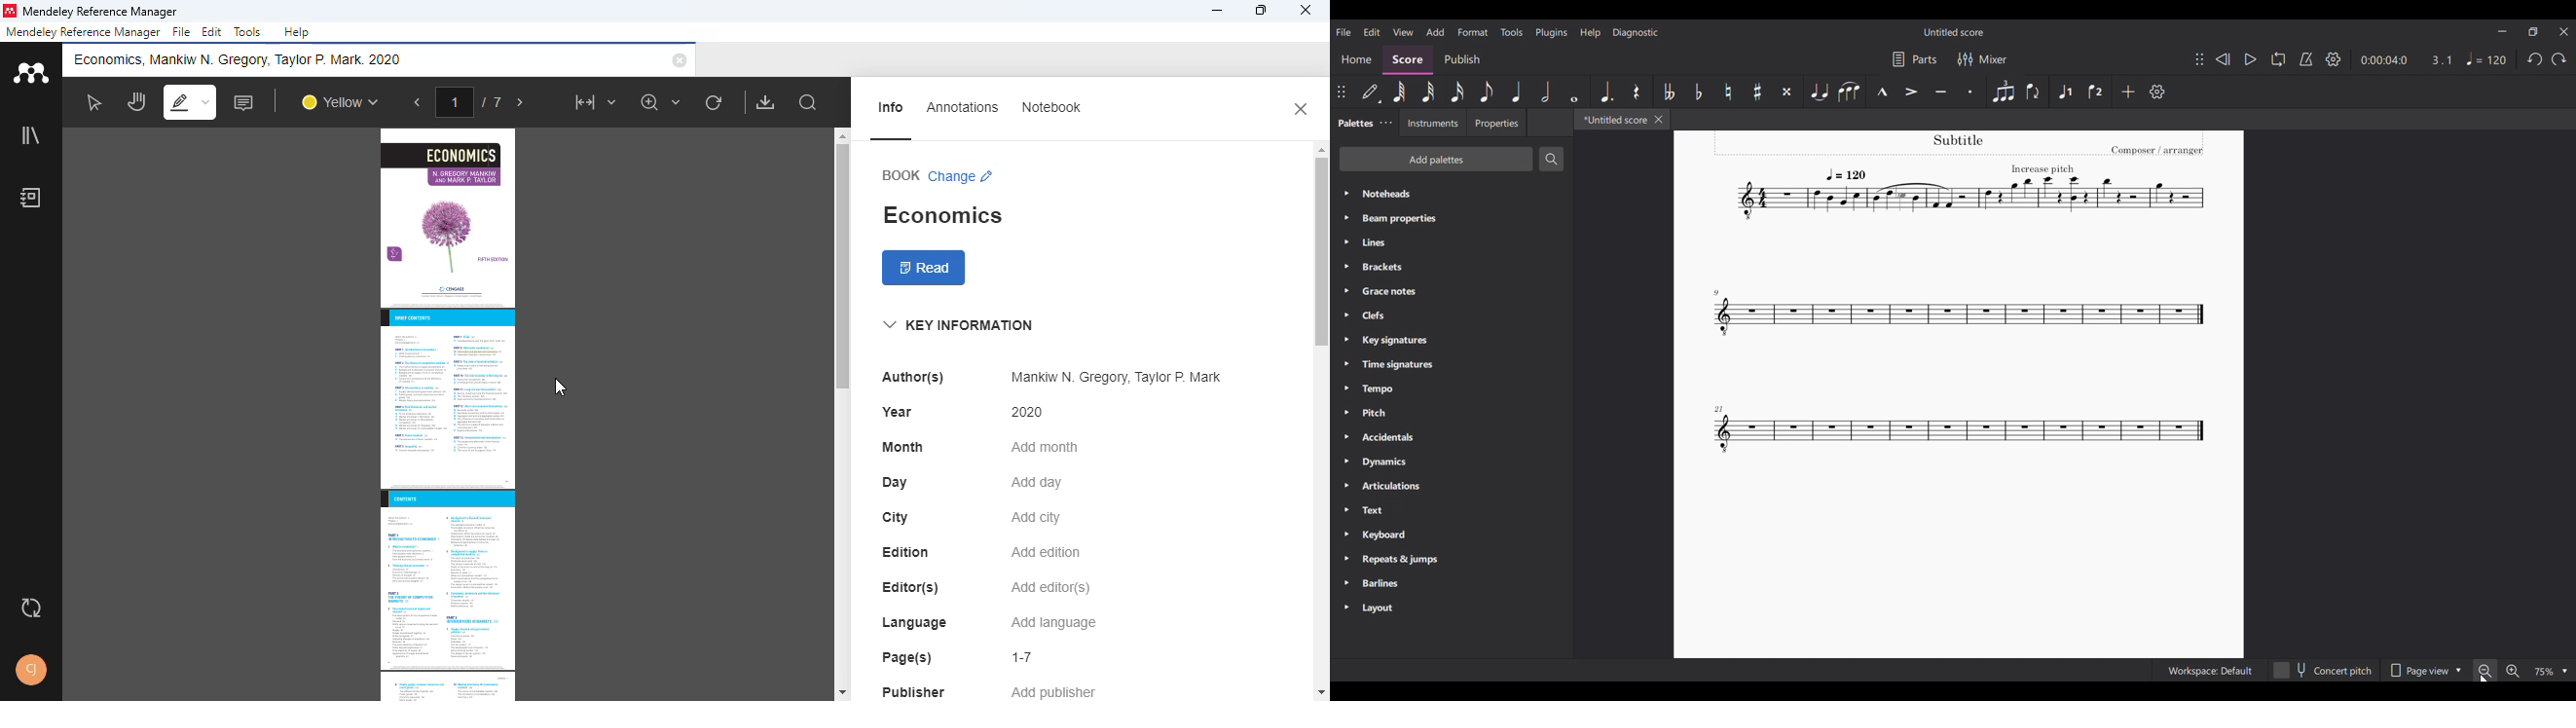 The image size is (2576, 728). What do you see at coordinates (2503, 31) in the screenshot?
I see `Minimize` at bounding box center [2503, 31].